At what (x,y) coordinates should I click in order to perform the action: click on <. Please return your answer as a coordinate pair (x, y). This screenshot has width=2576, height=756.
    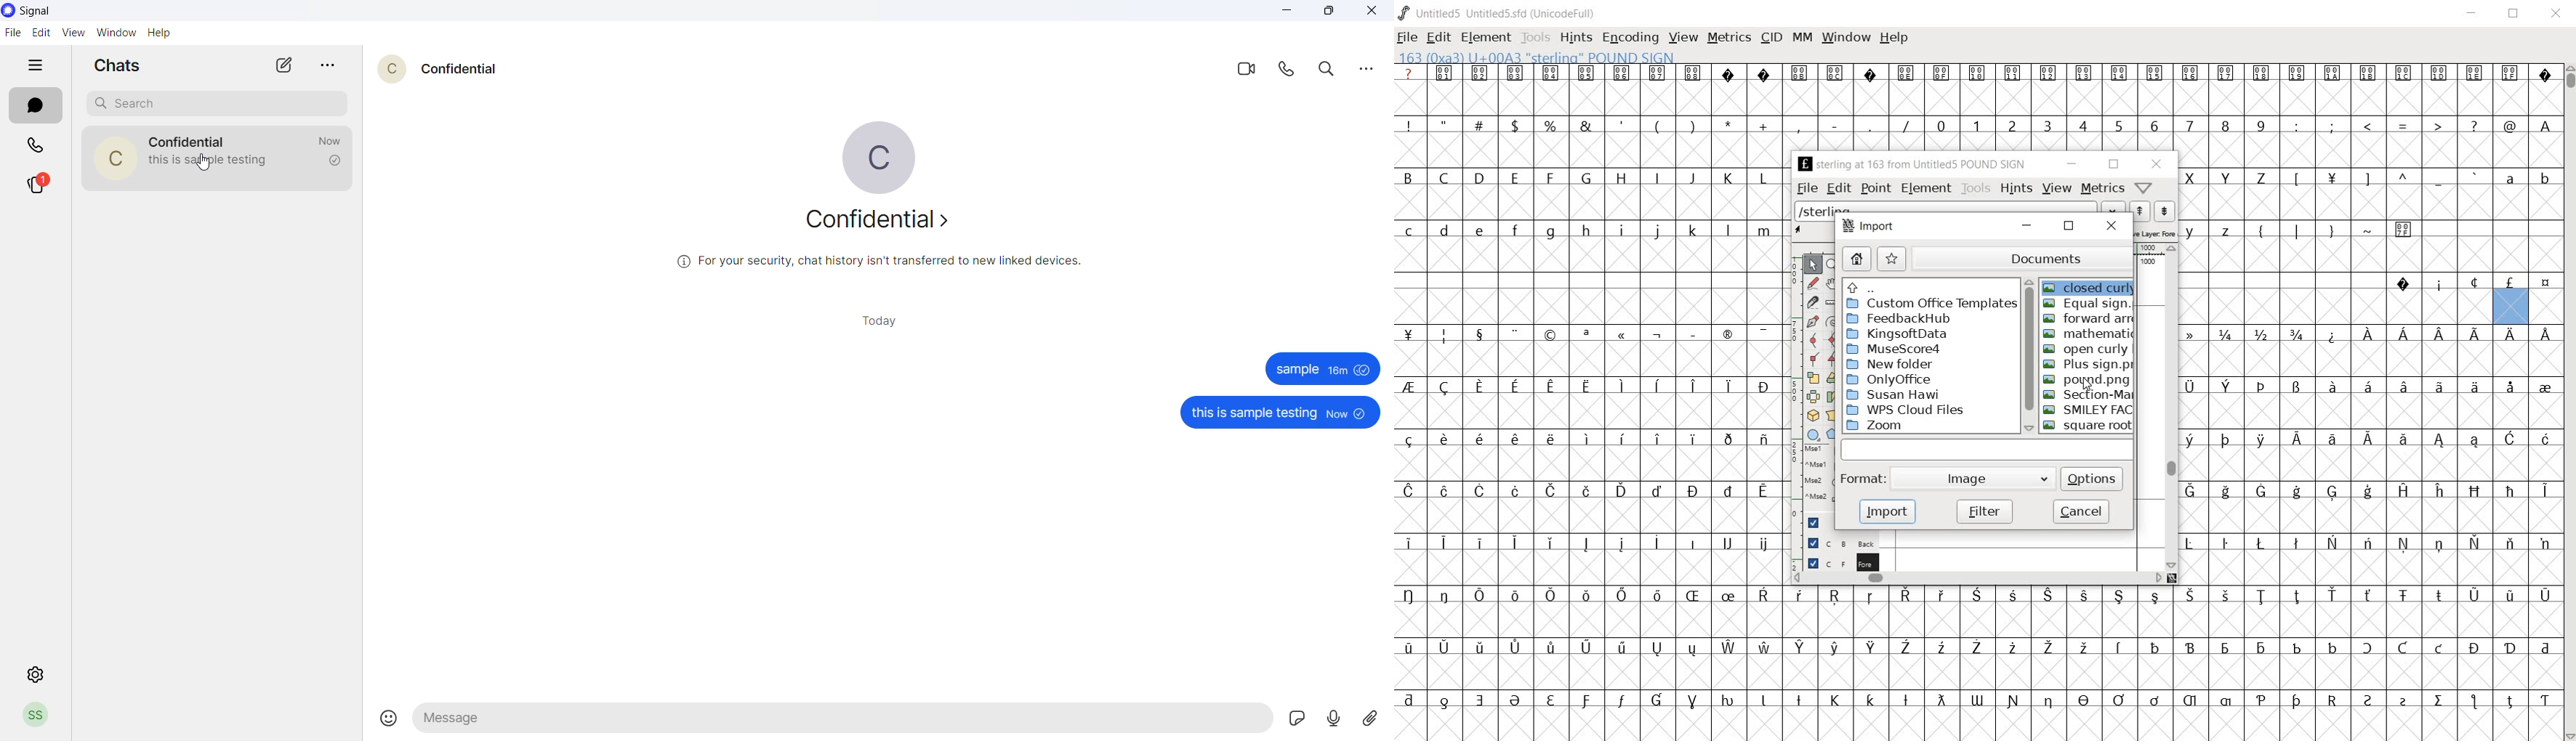
    Looking at the image, I should click on (2367, 126).